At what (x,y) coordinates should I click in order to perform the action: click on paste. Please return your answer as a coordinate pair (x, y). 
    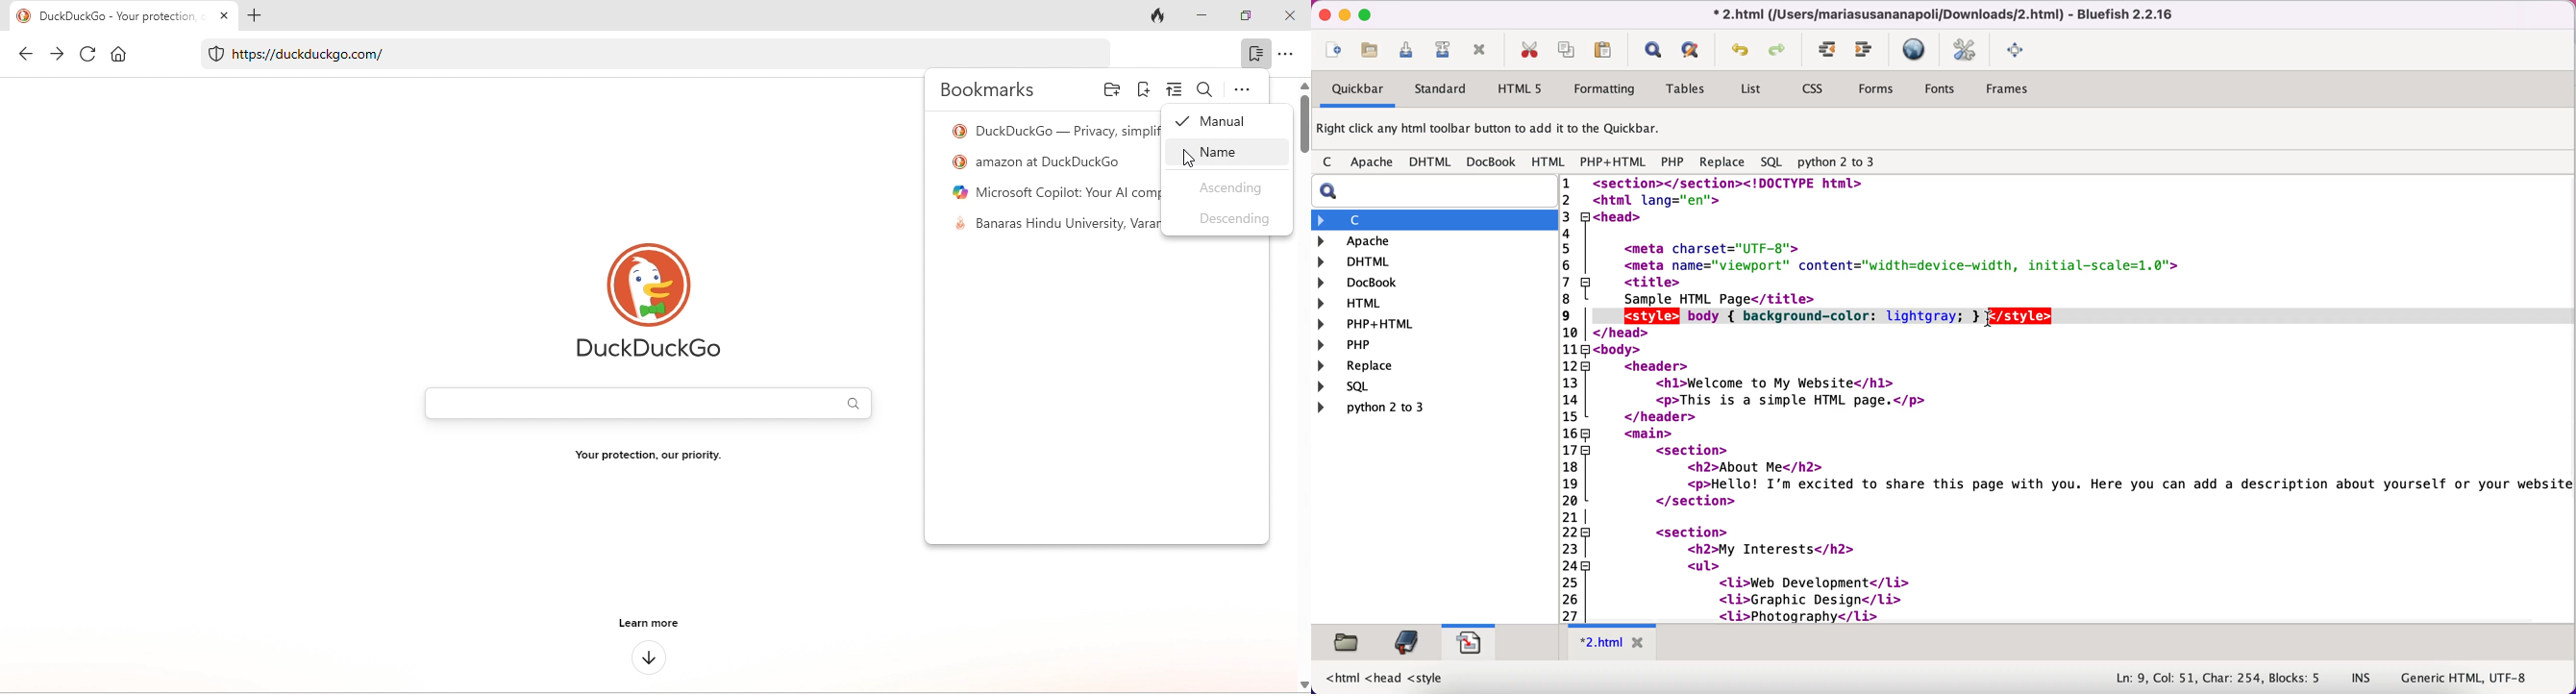
    Looking at the image, I should click on (1607, 49).